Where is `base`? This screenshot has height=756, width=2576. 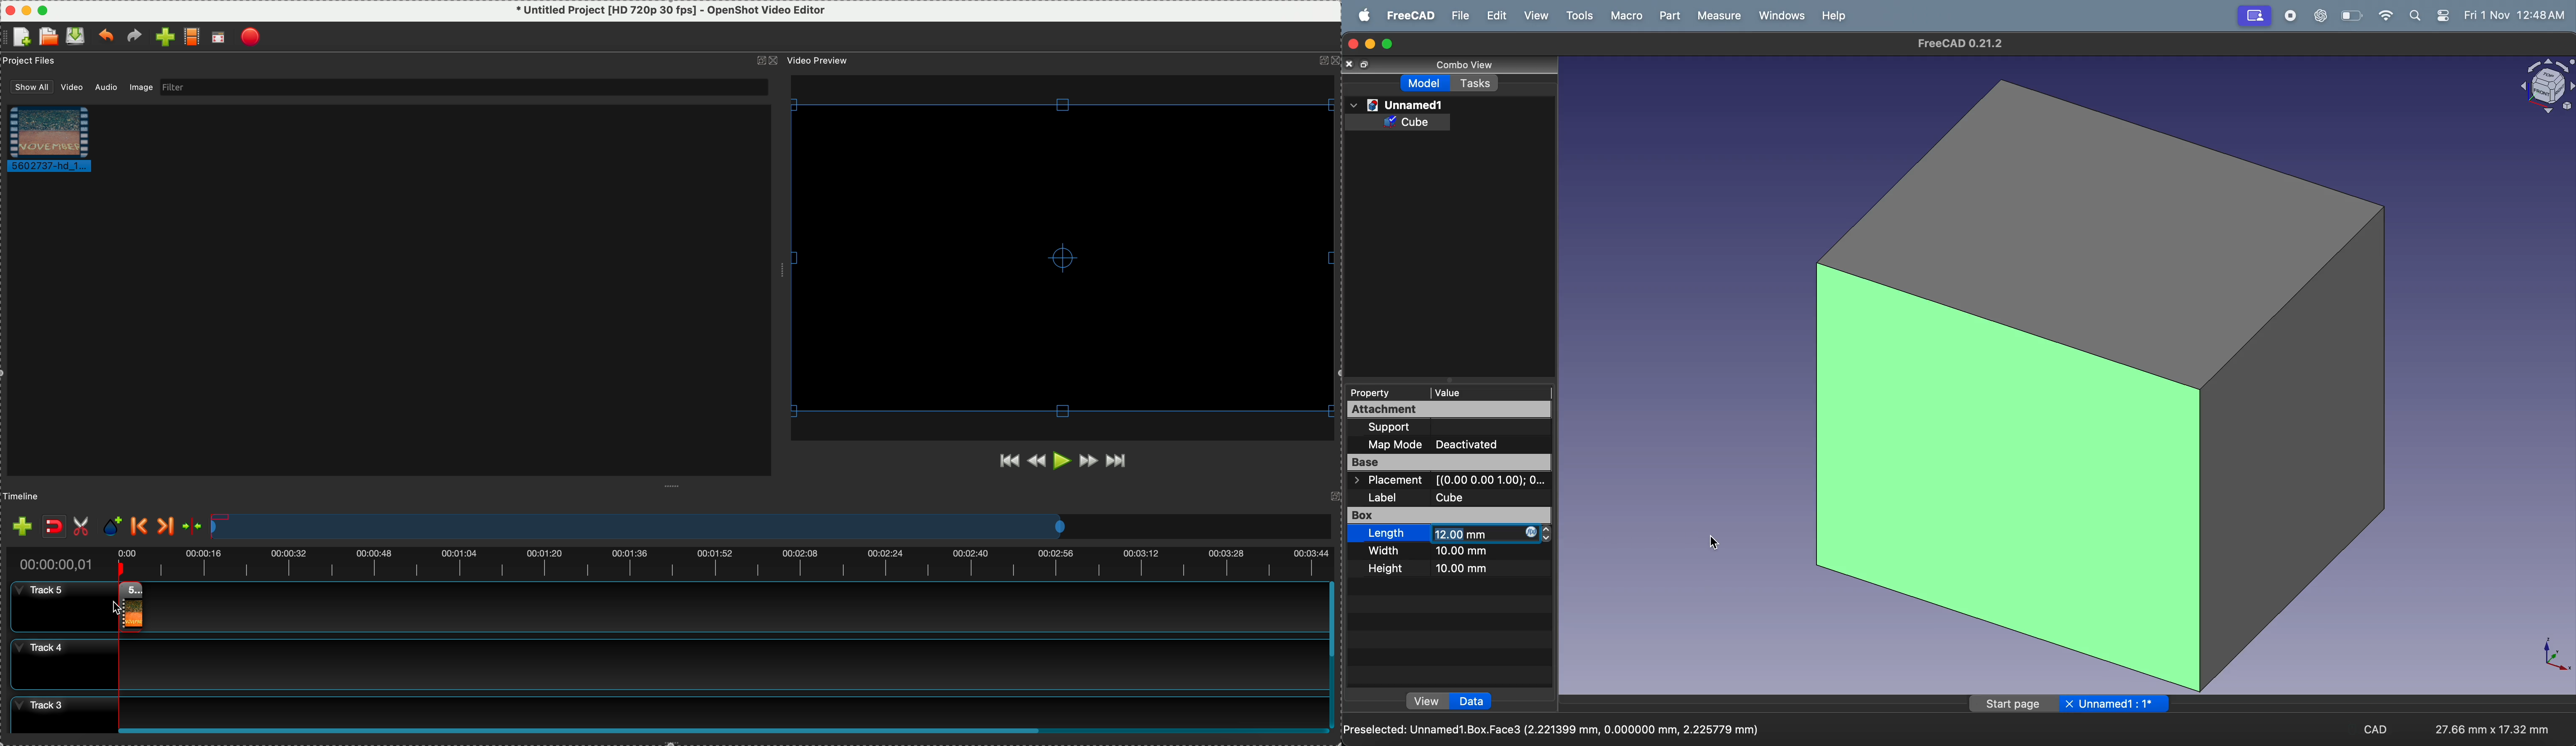 base is located at coordinates (1445, 461).